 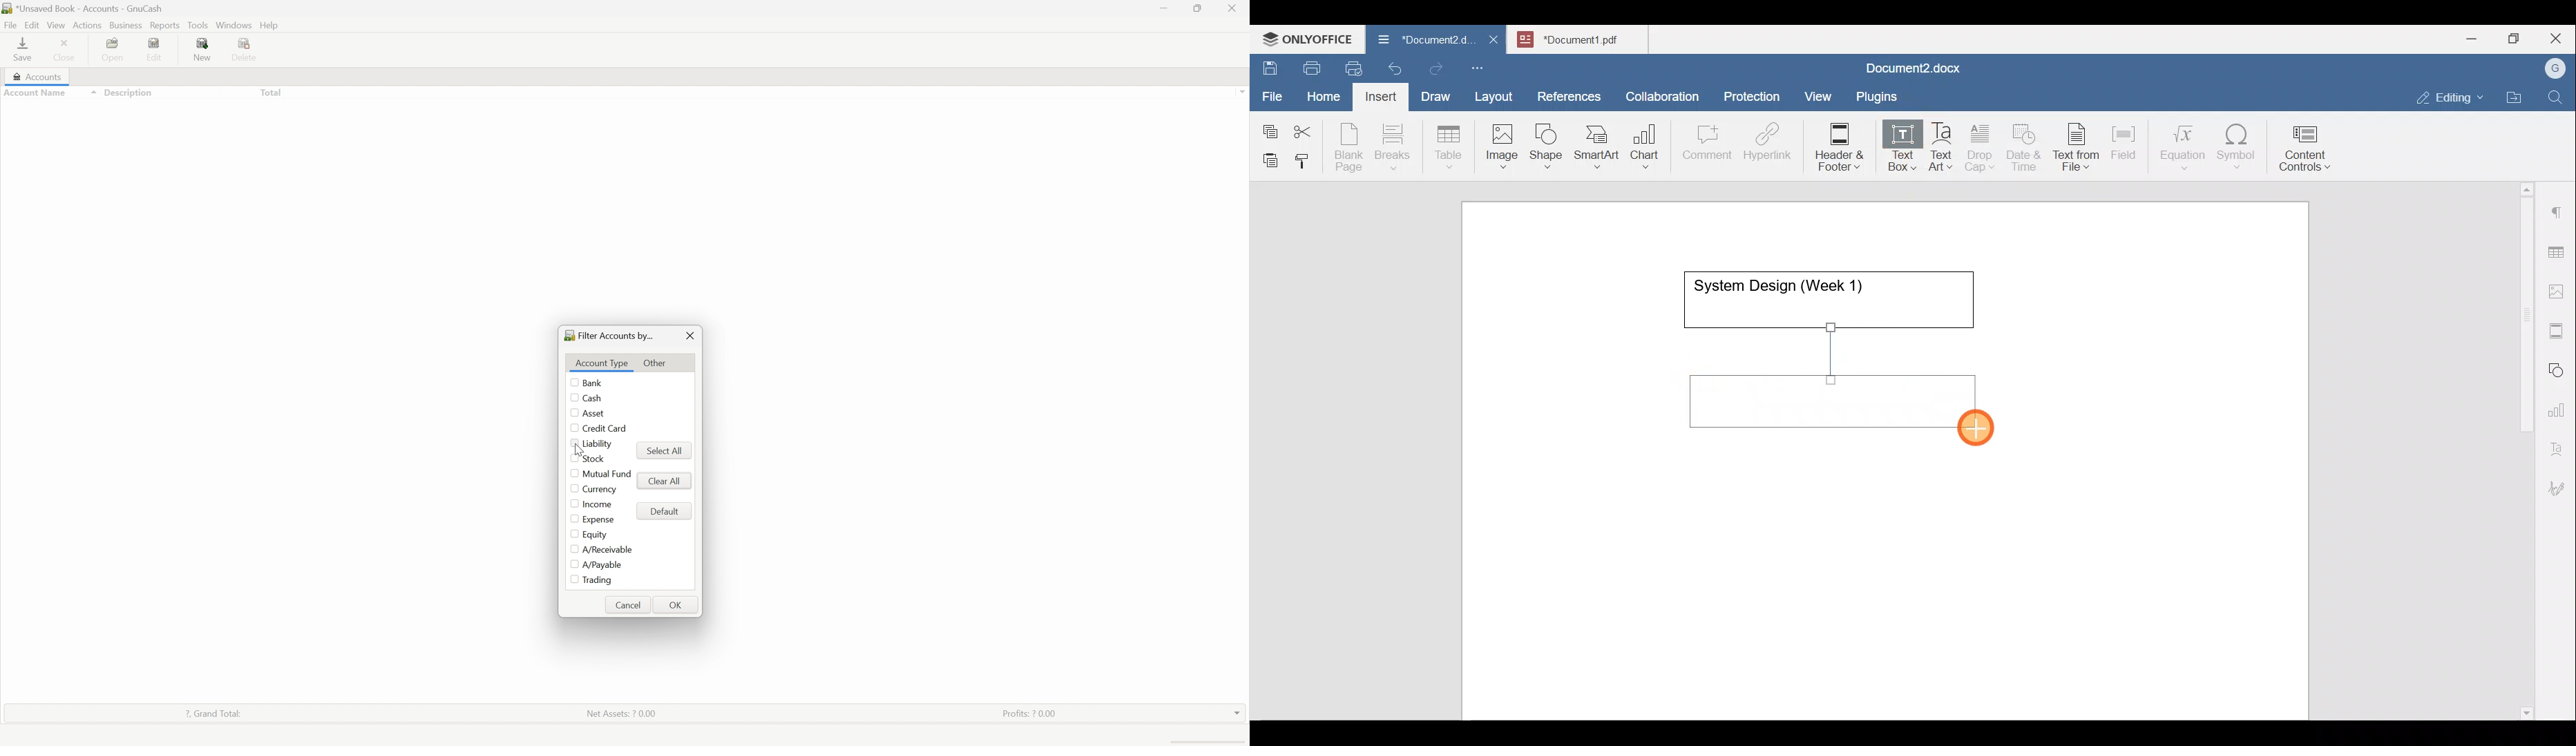 I want to click on Scroll up, so click(x=1242, y=91).